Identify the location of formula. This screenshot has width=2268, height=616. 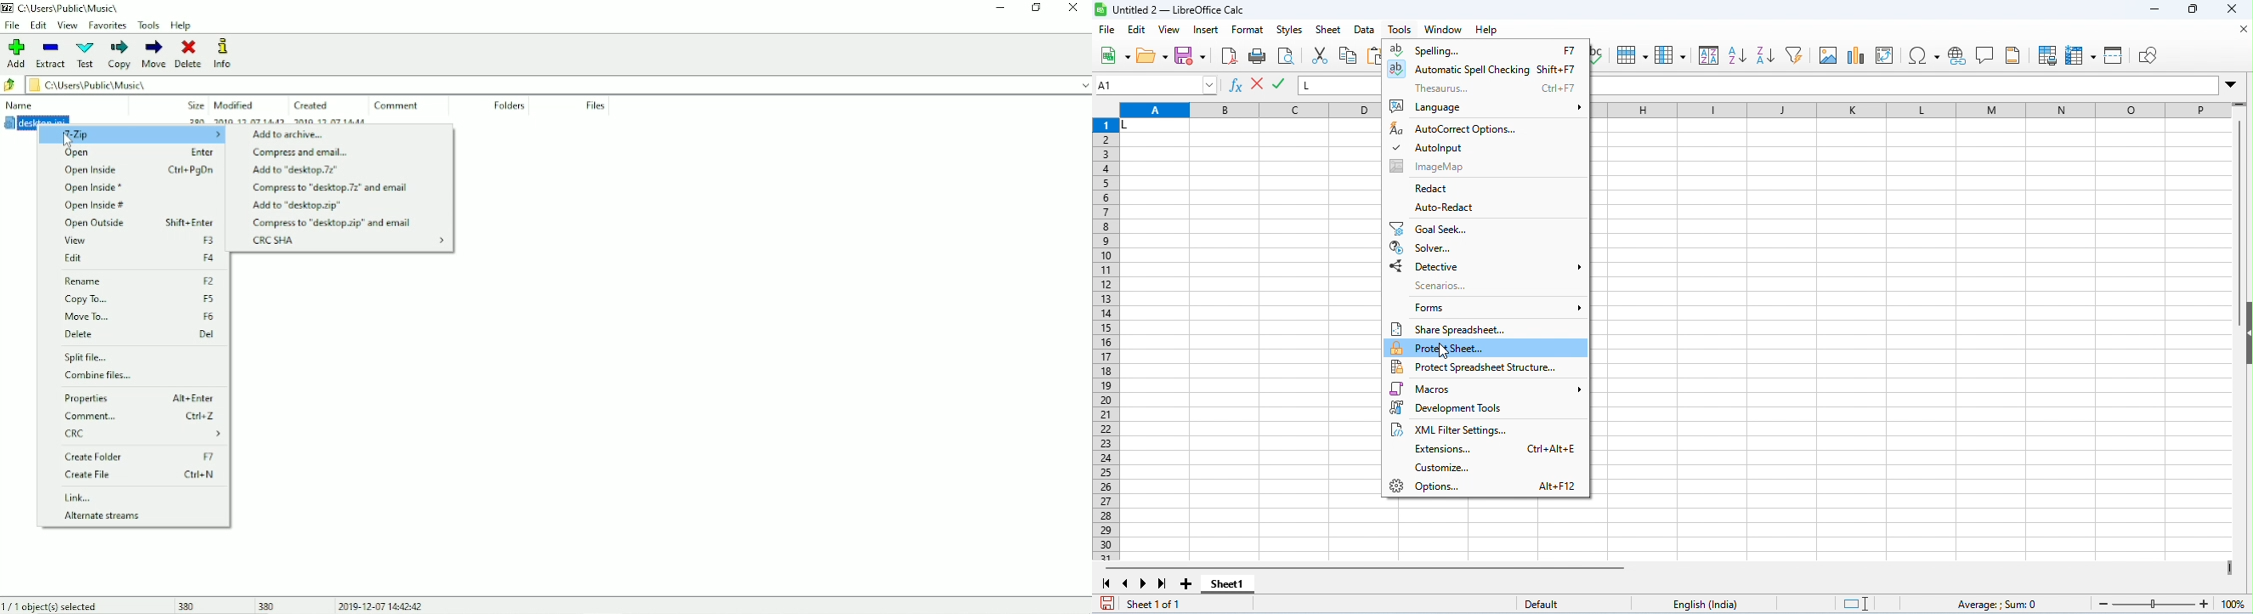
(1999, 605).